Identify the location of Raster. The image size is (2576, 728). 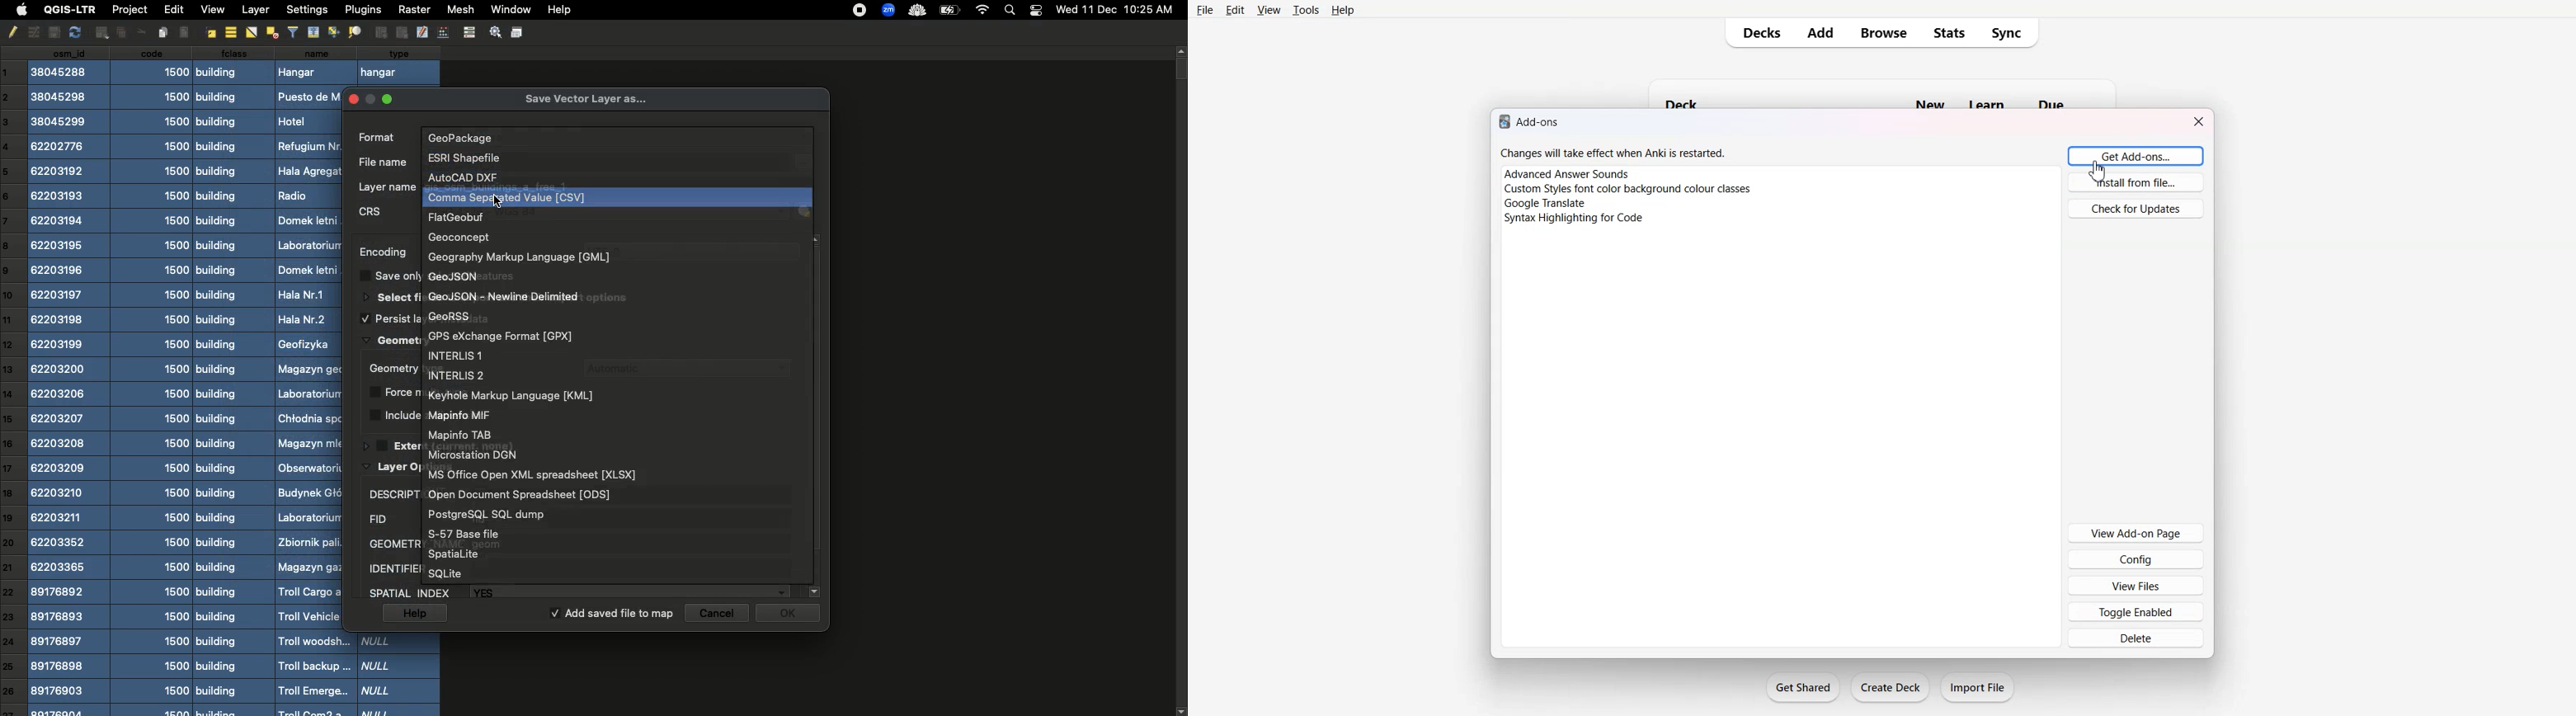
(413, 9).